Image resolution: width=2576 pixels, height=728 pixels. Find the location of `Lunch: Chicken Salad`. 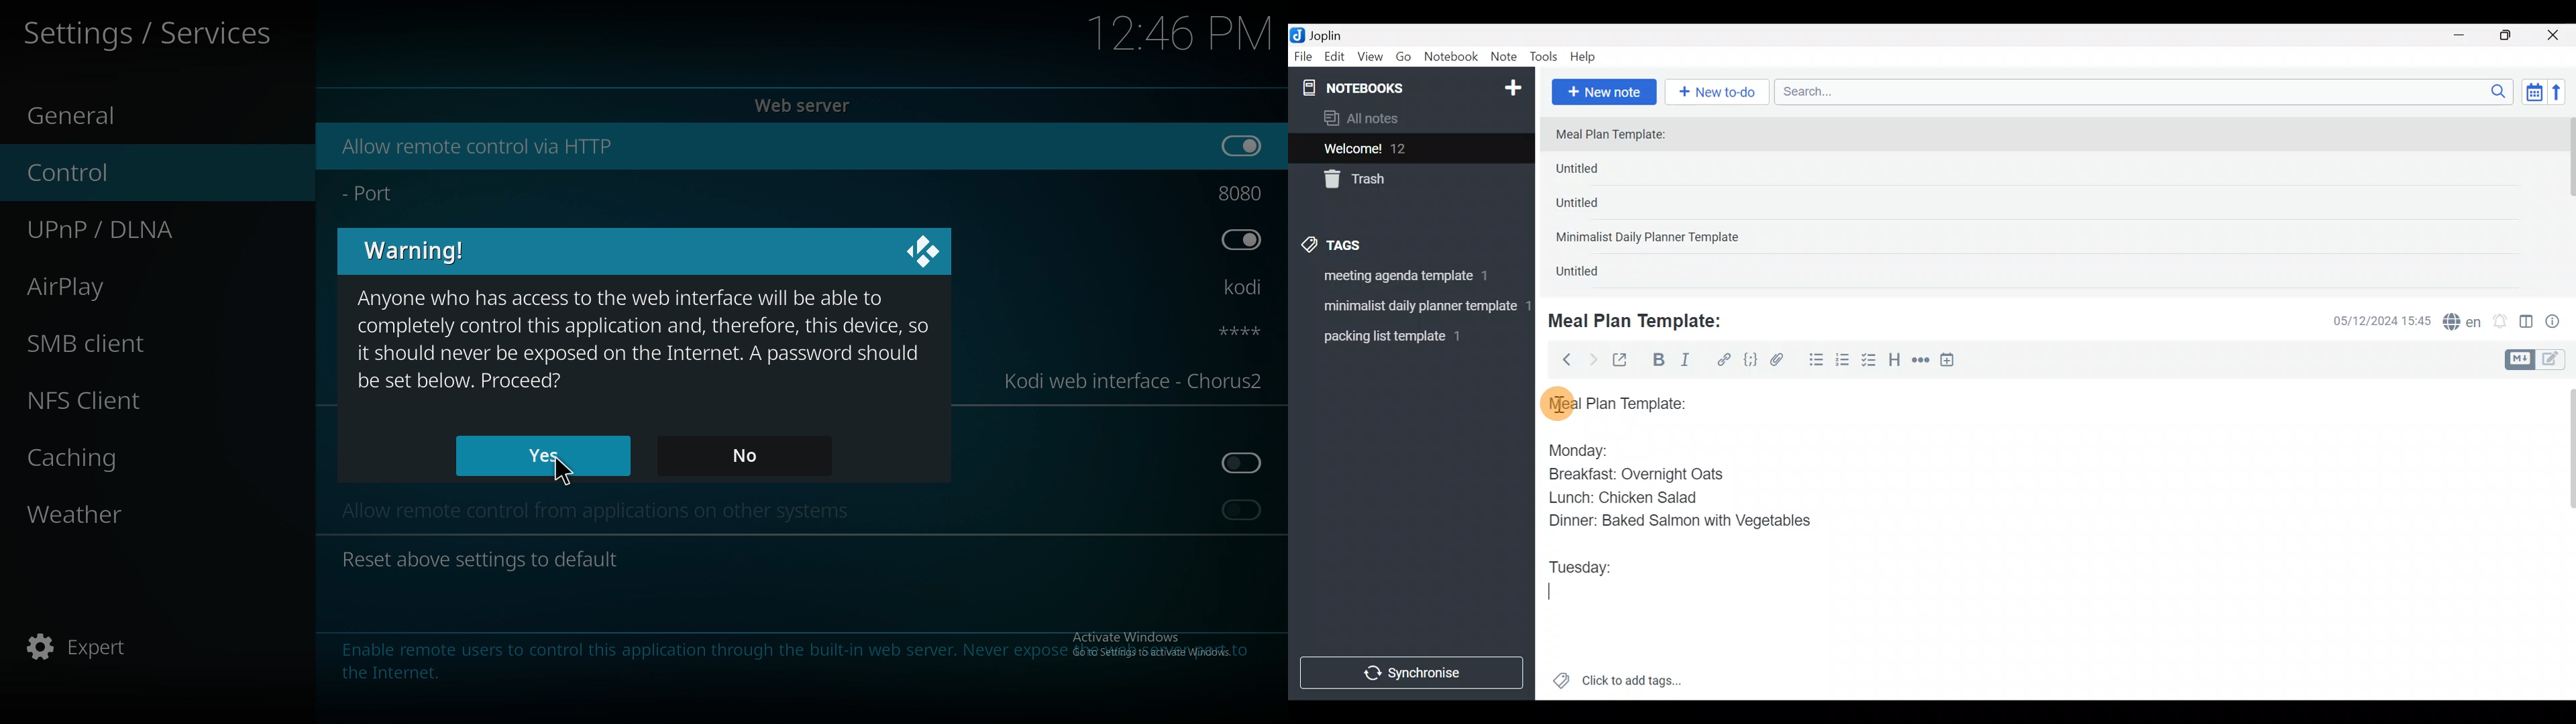

Lunch: Chicken Salad is located at coordinates (1621, 497).